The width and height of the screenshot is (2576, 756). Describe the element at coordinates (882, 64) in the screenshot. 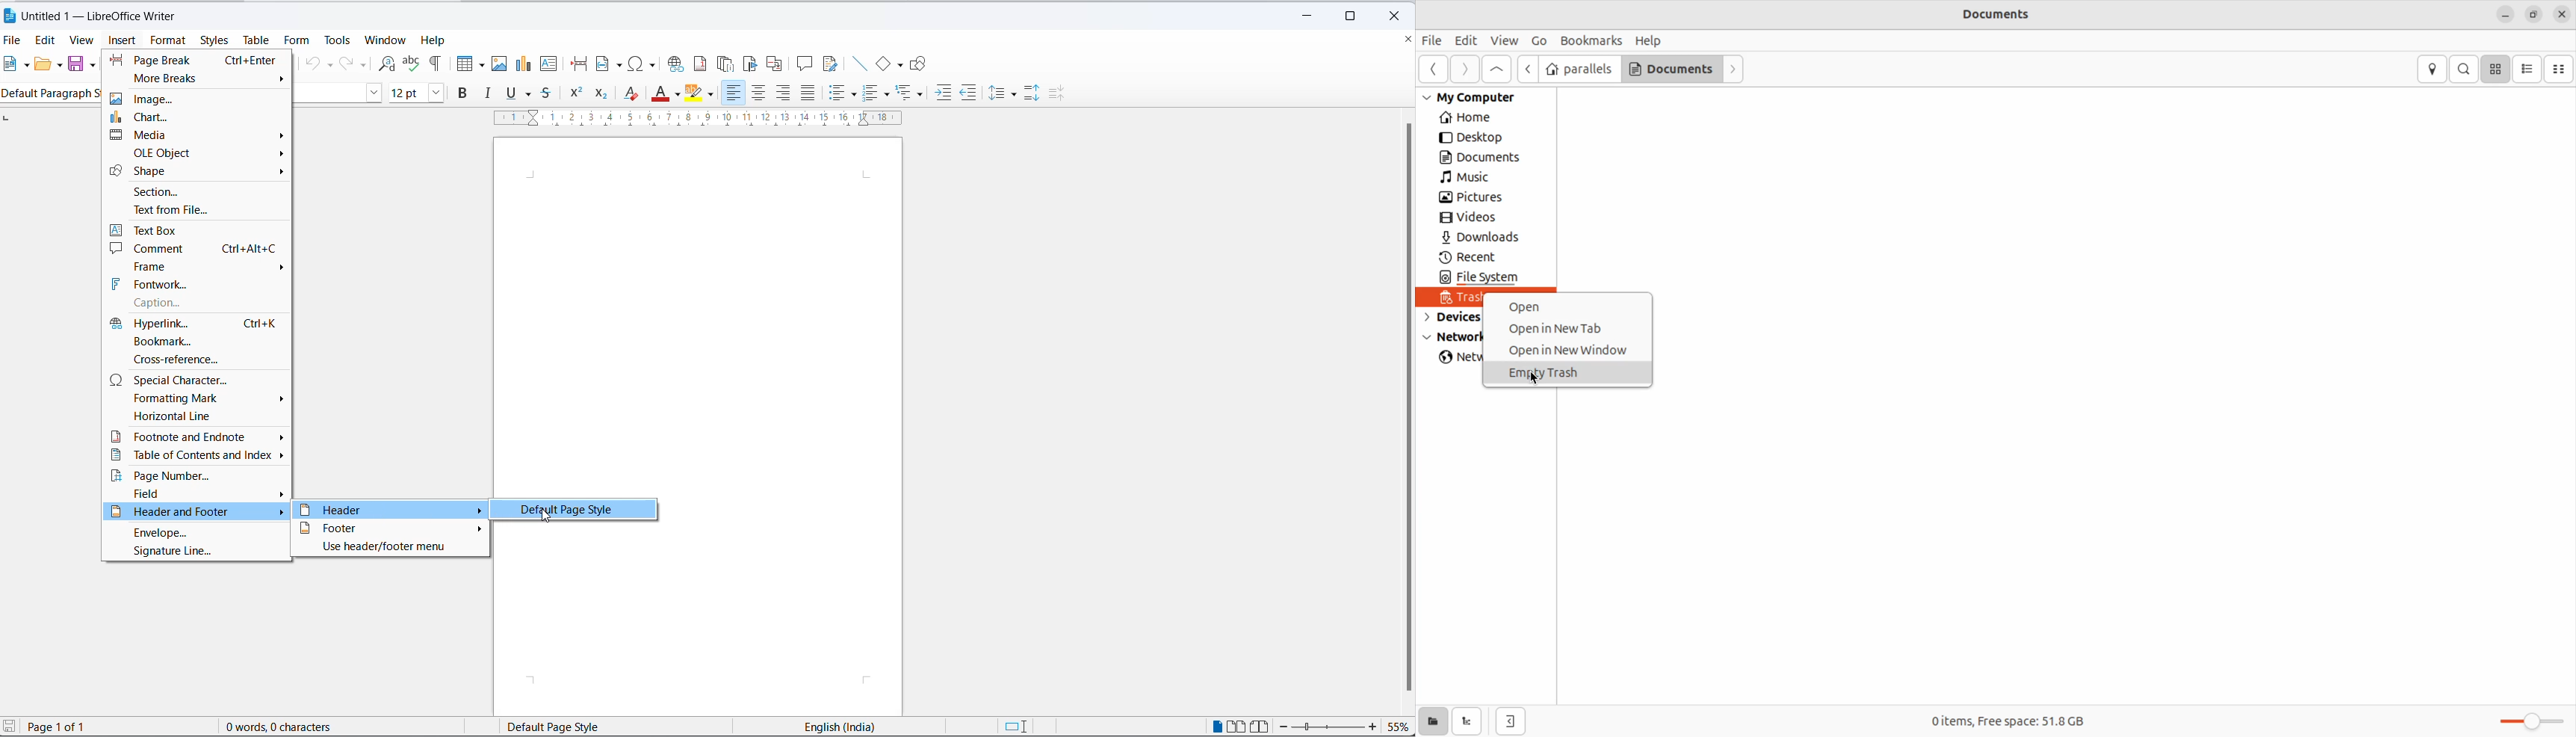

I see `basic shapes` at that location.